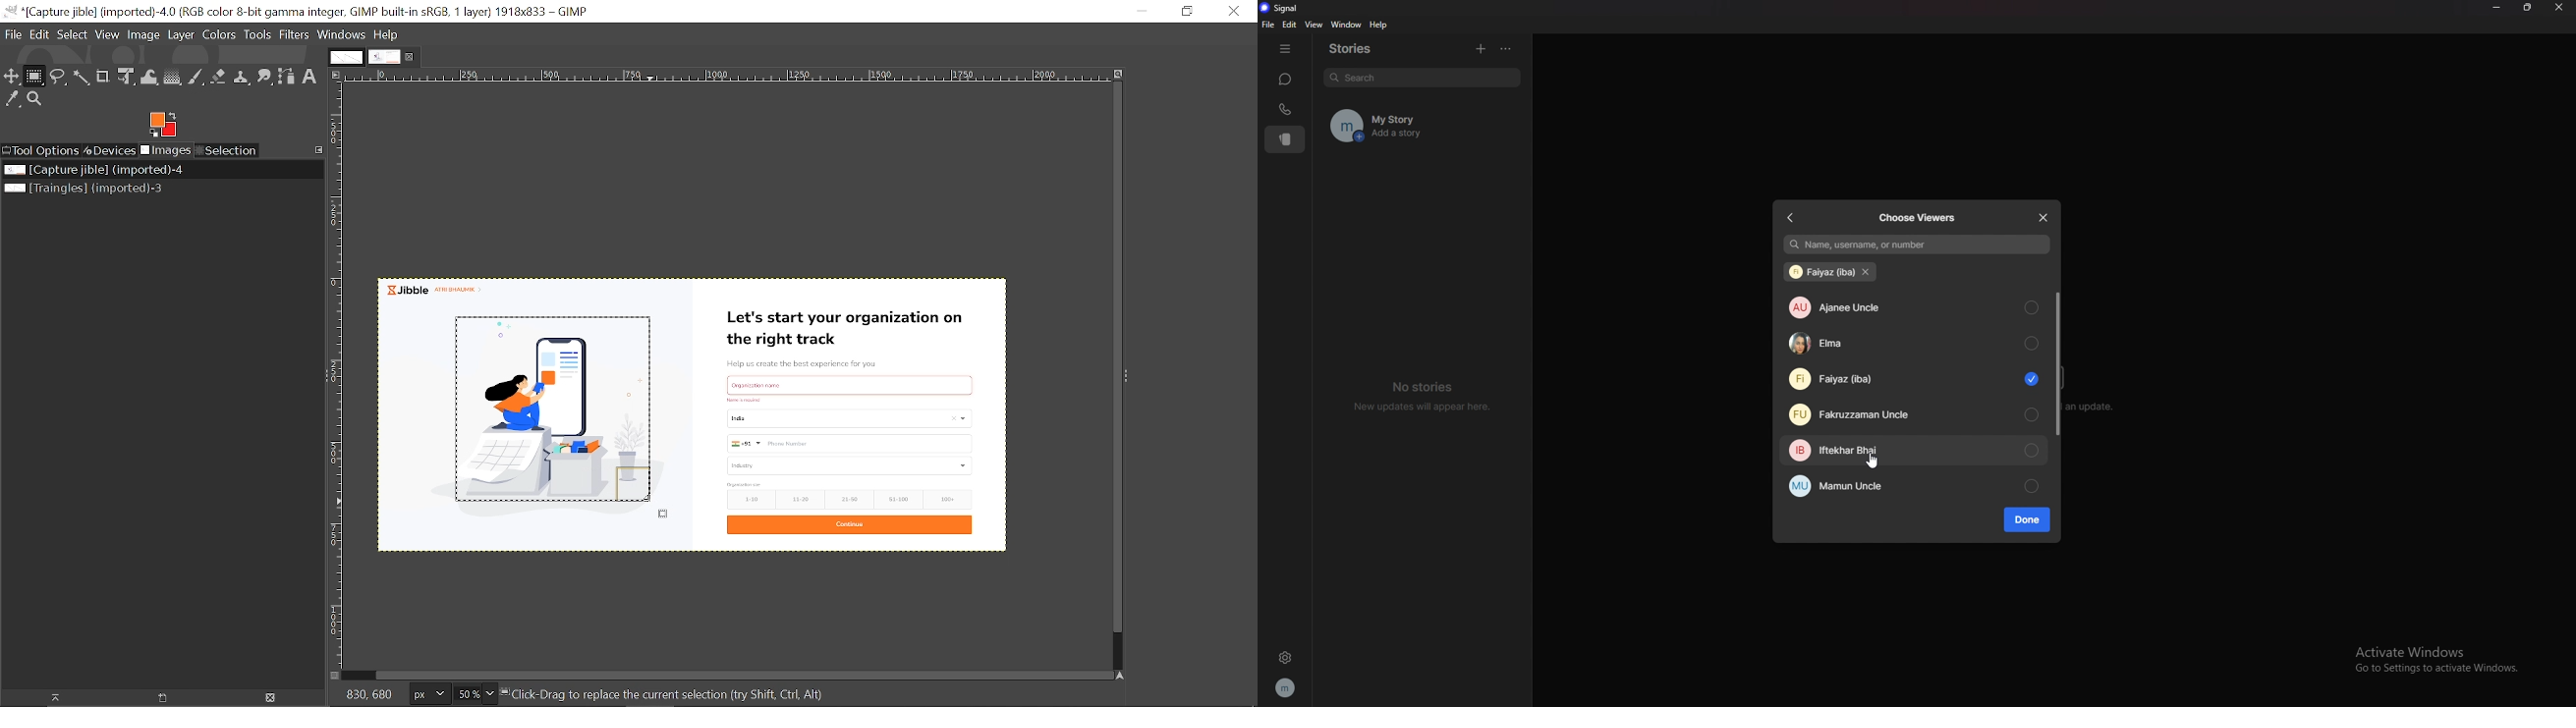 This screenshot has width=2576, height=728. Describe the element at coordinates (34, 101) in the screenshot. I see `Zoom` at that location.